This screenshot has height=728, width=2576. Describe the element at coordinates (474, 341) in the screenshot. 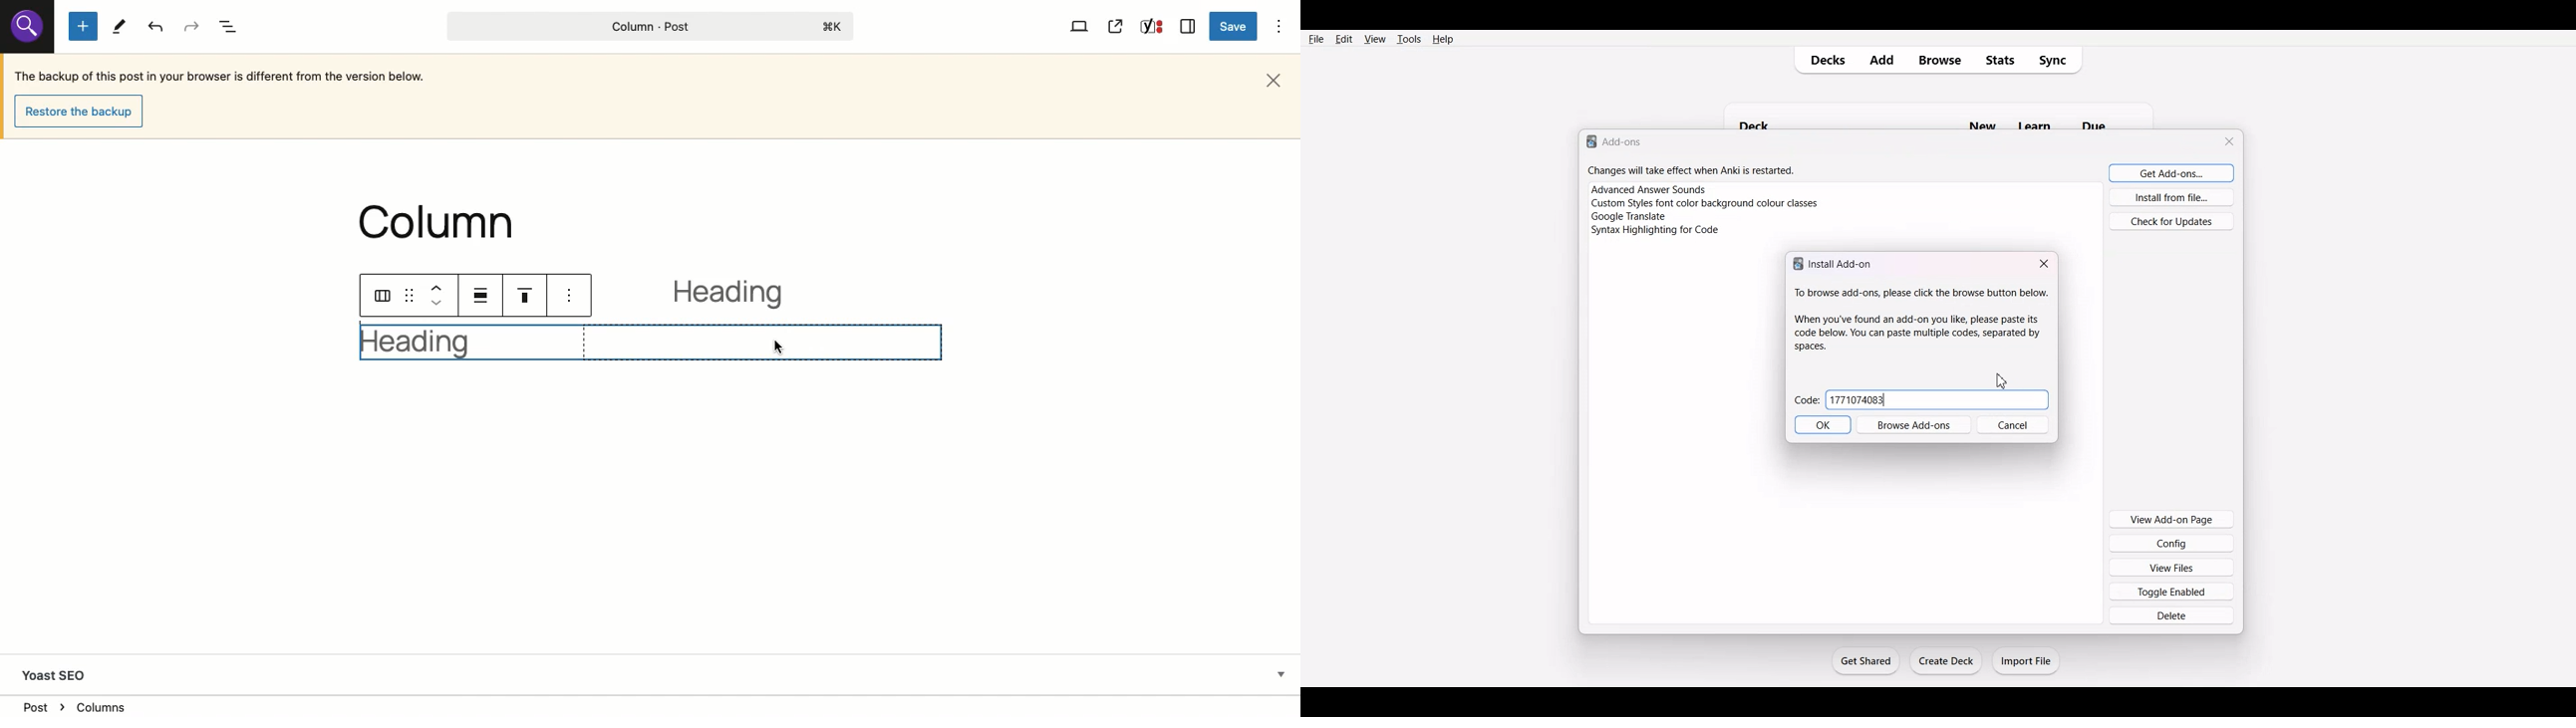

I see `Column` at that location.